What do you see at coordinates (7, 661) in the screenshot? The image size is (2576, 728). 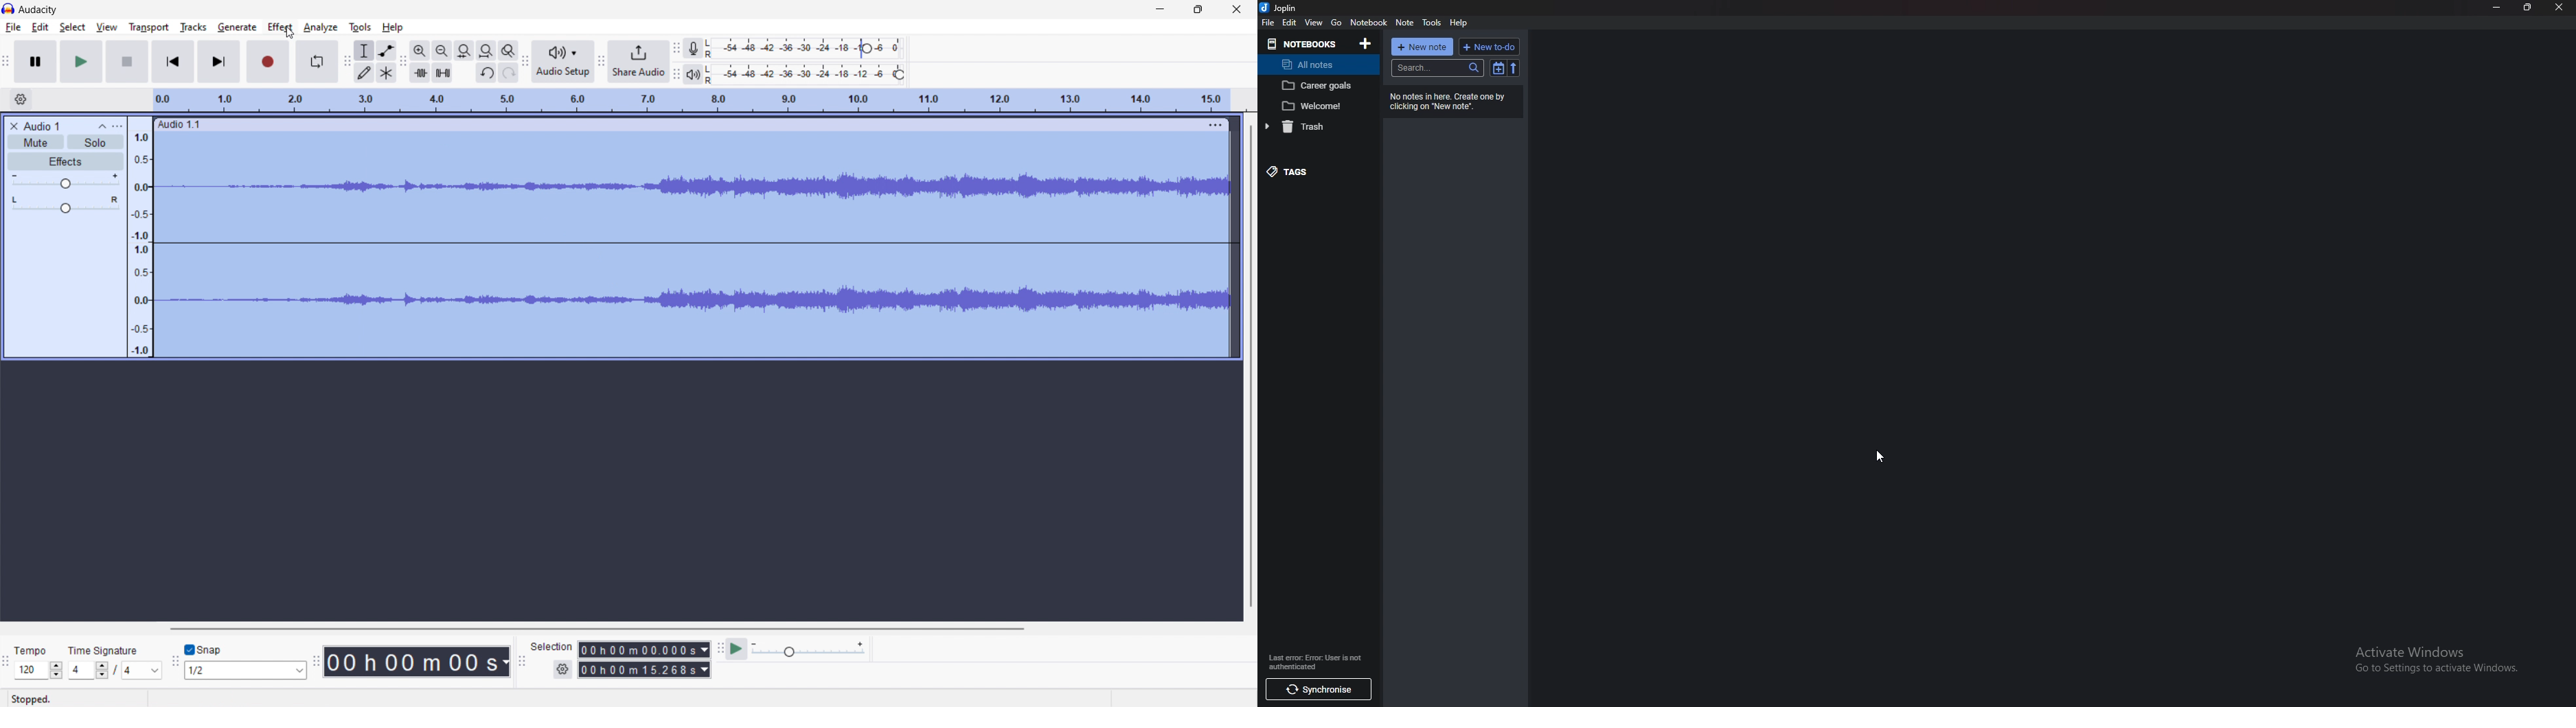 I see `time signature toolbar` at bounding box center [7, 661].